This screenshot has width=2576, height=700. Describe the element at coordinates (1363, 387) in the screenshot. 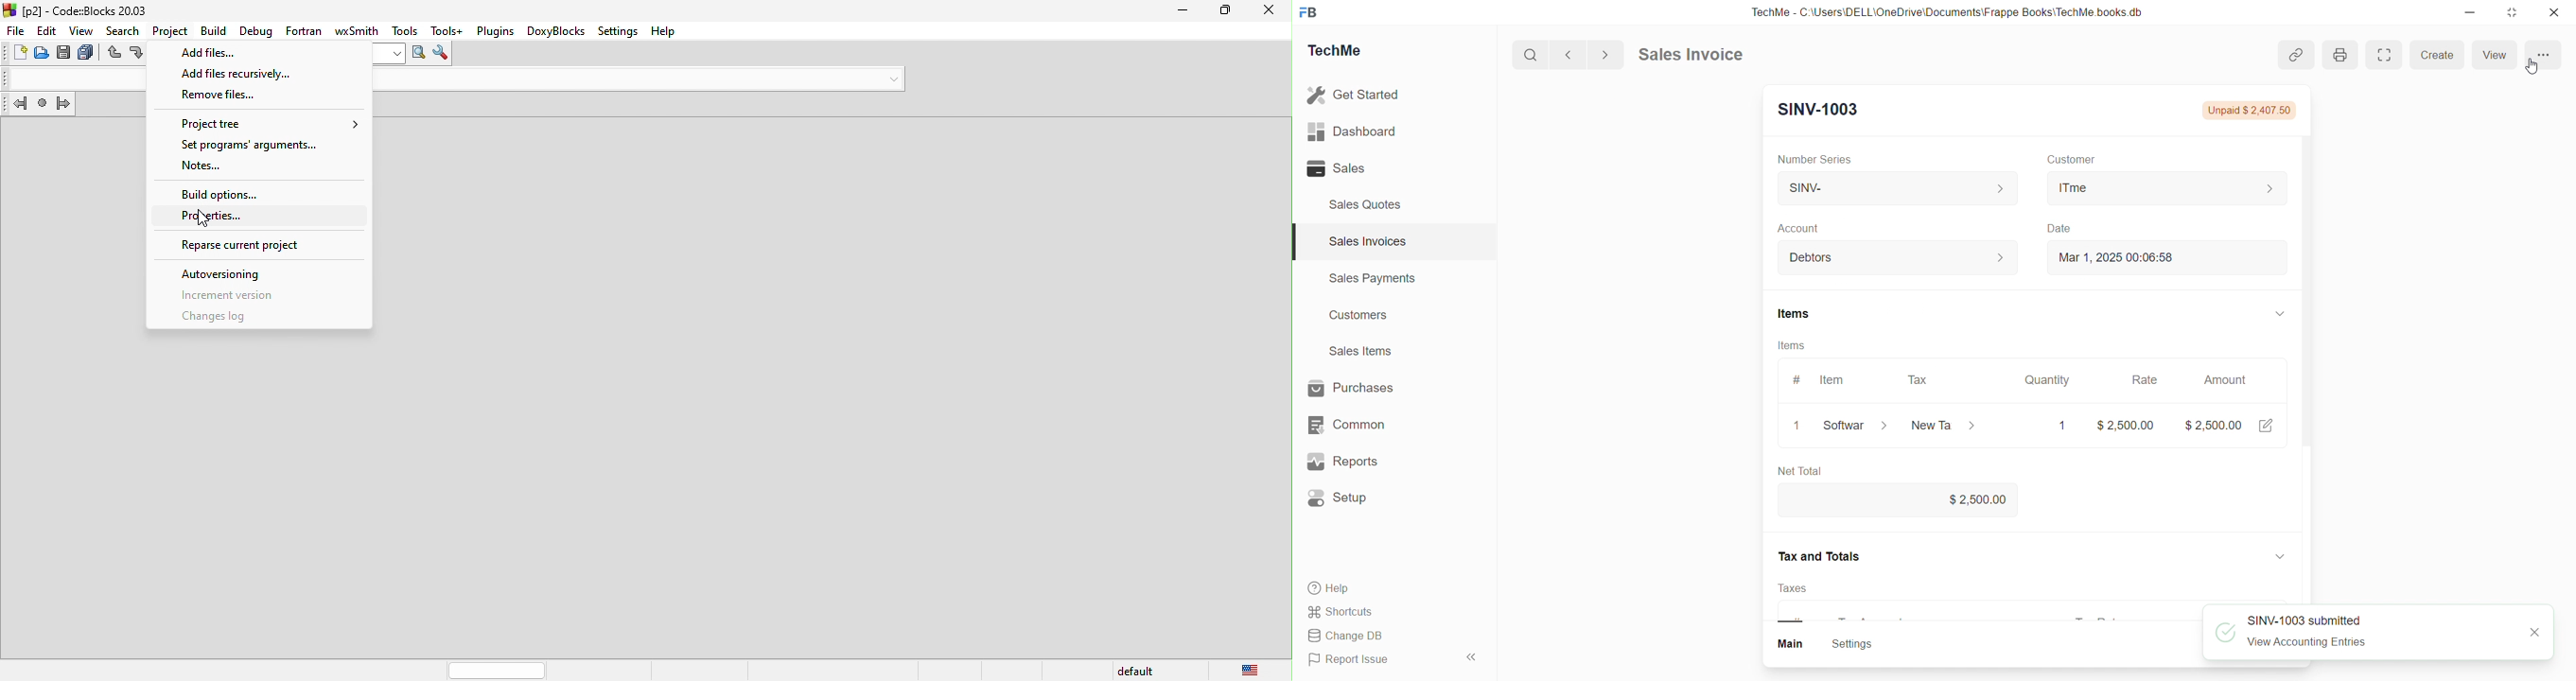

I see `Purchases` at that location.